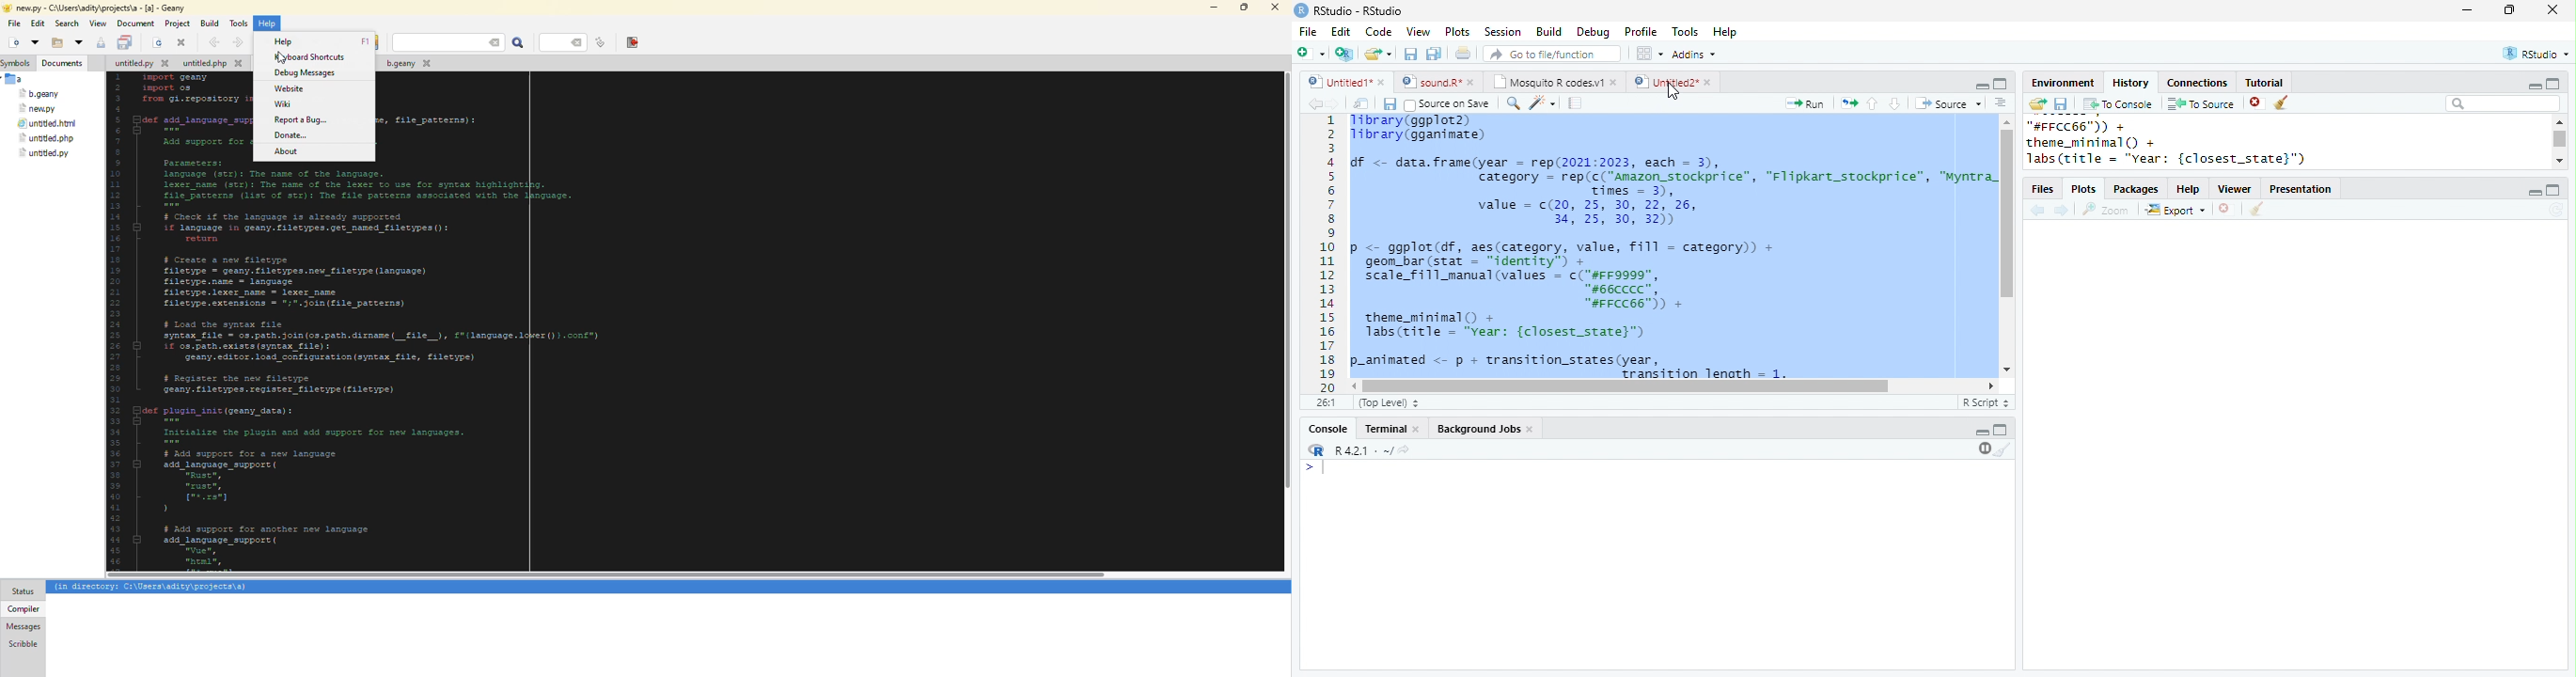 The height and width of the screenshot is (700, 2576). Describe the element at coordinates (2301, 189) in the screenshot. I see `Presentation` at that location.